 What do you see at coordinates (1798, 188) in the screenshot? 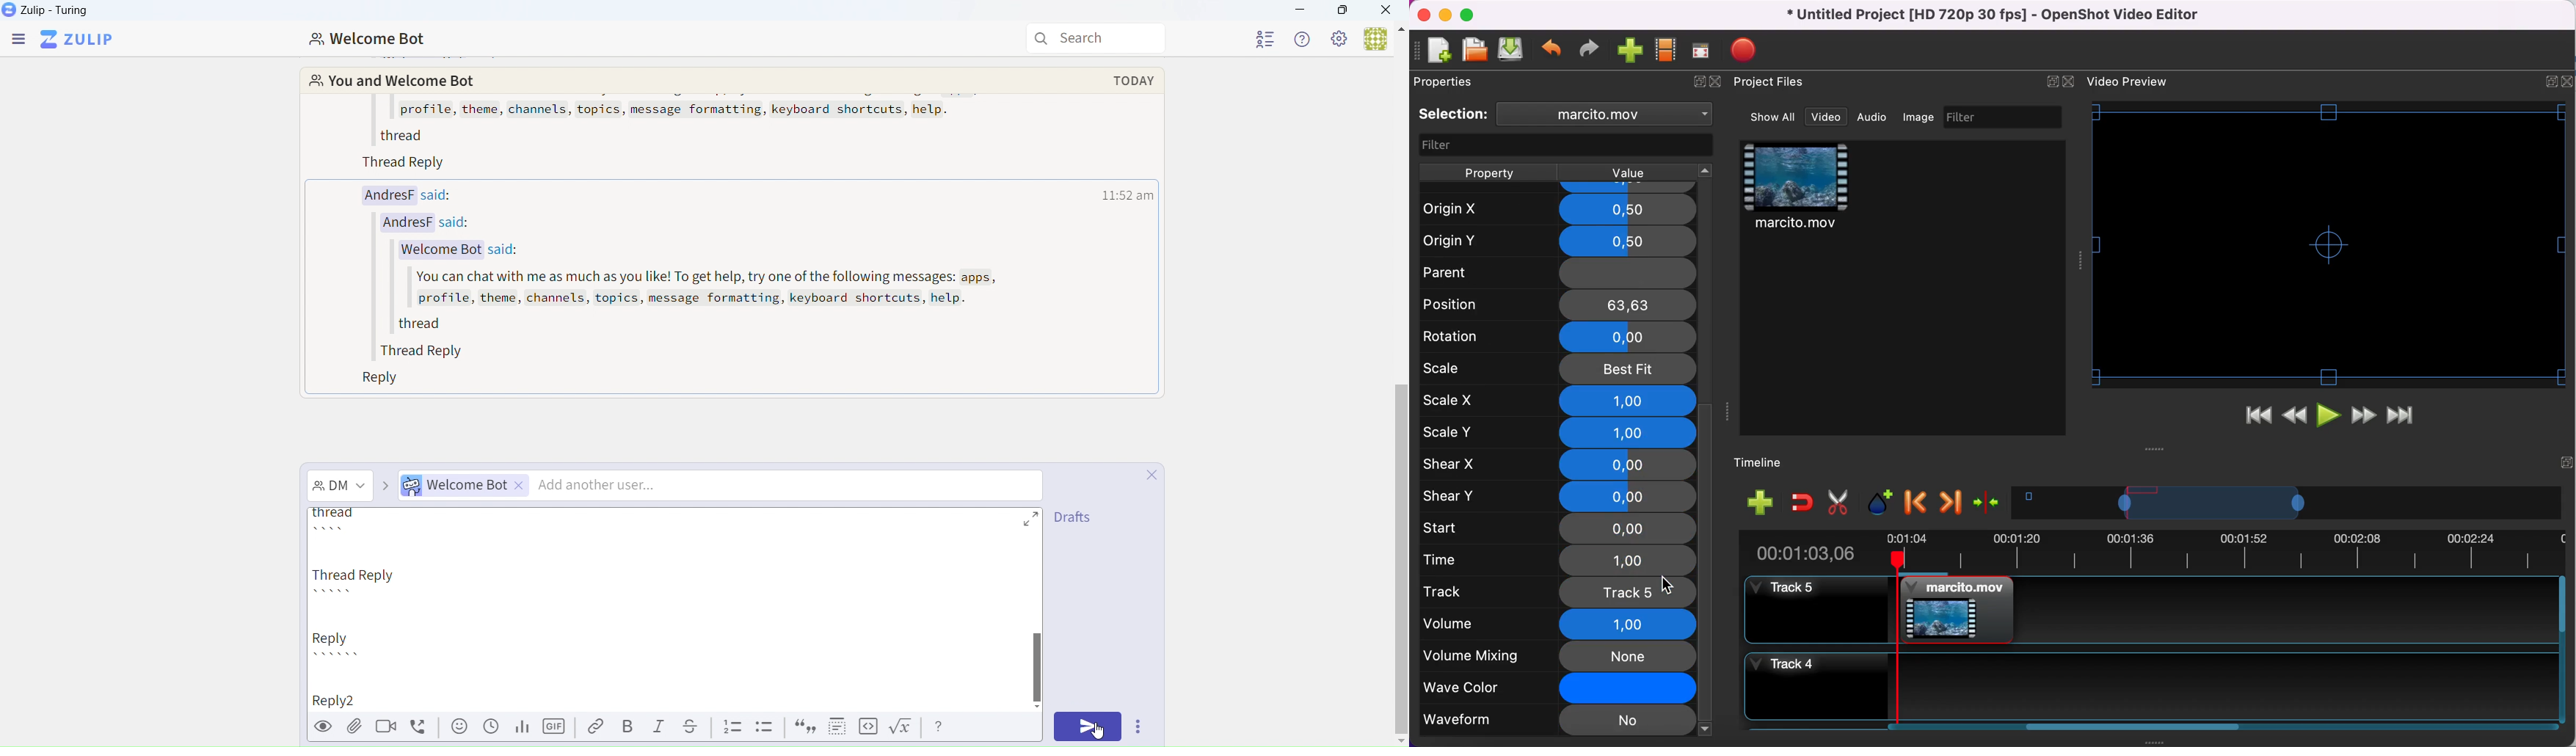
I see `video` at bounding box center [1798, 188].